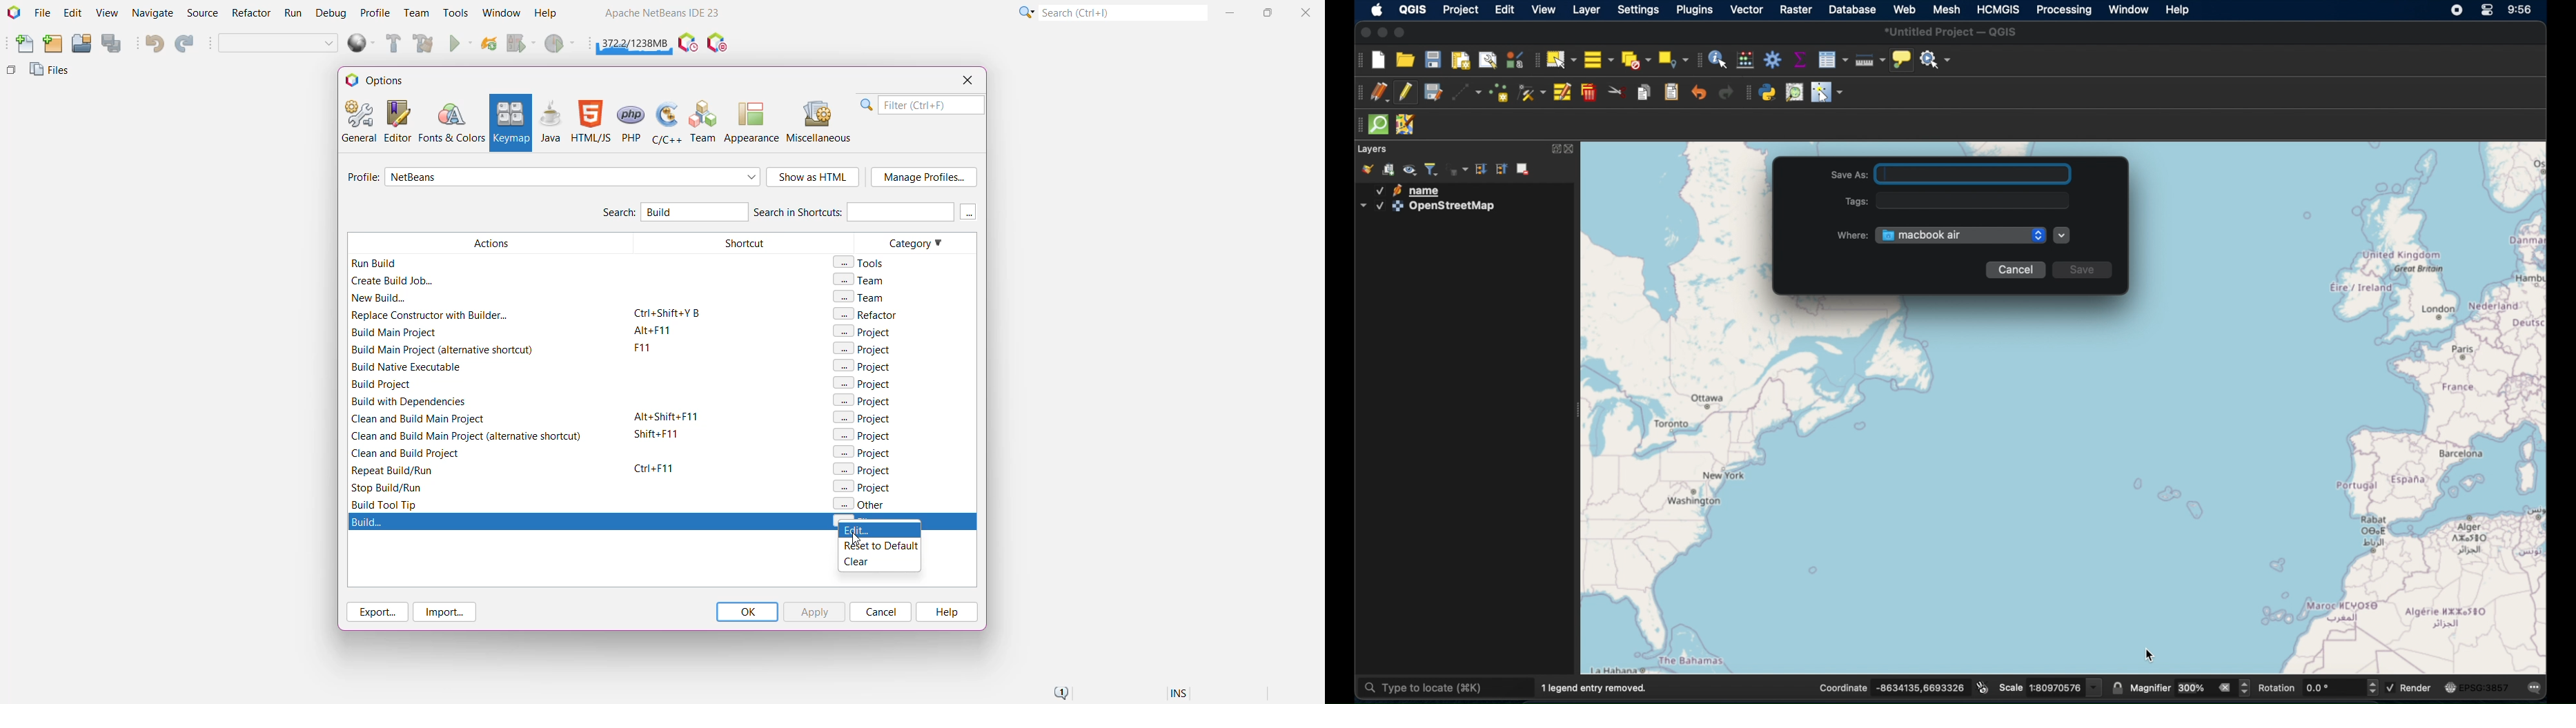 The image size is (2576, 728). I want to click on render, so click(2411, 686).